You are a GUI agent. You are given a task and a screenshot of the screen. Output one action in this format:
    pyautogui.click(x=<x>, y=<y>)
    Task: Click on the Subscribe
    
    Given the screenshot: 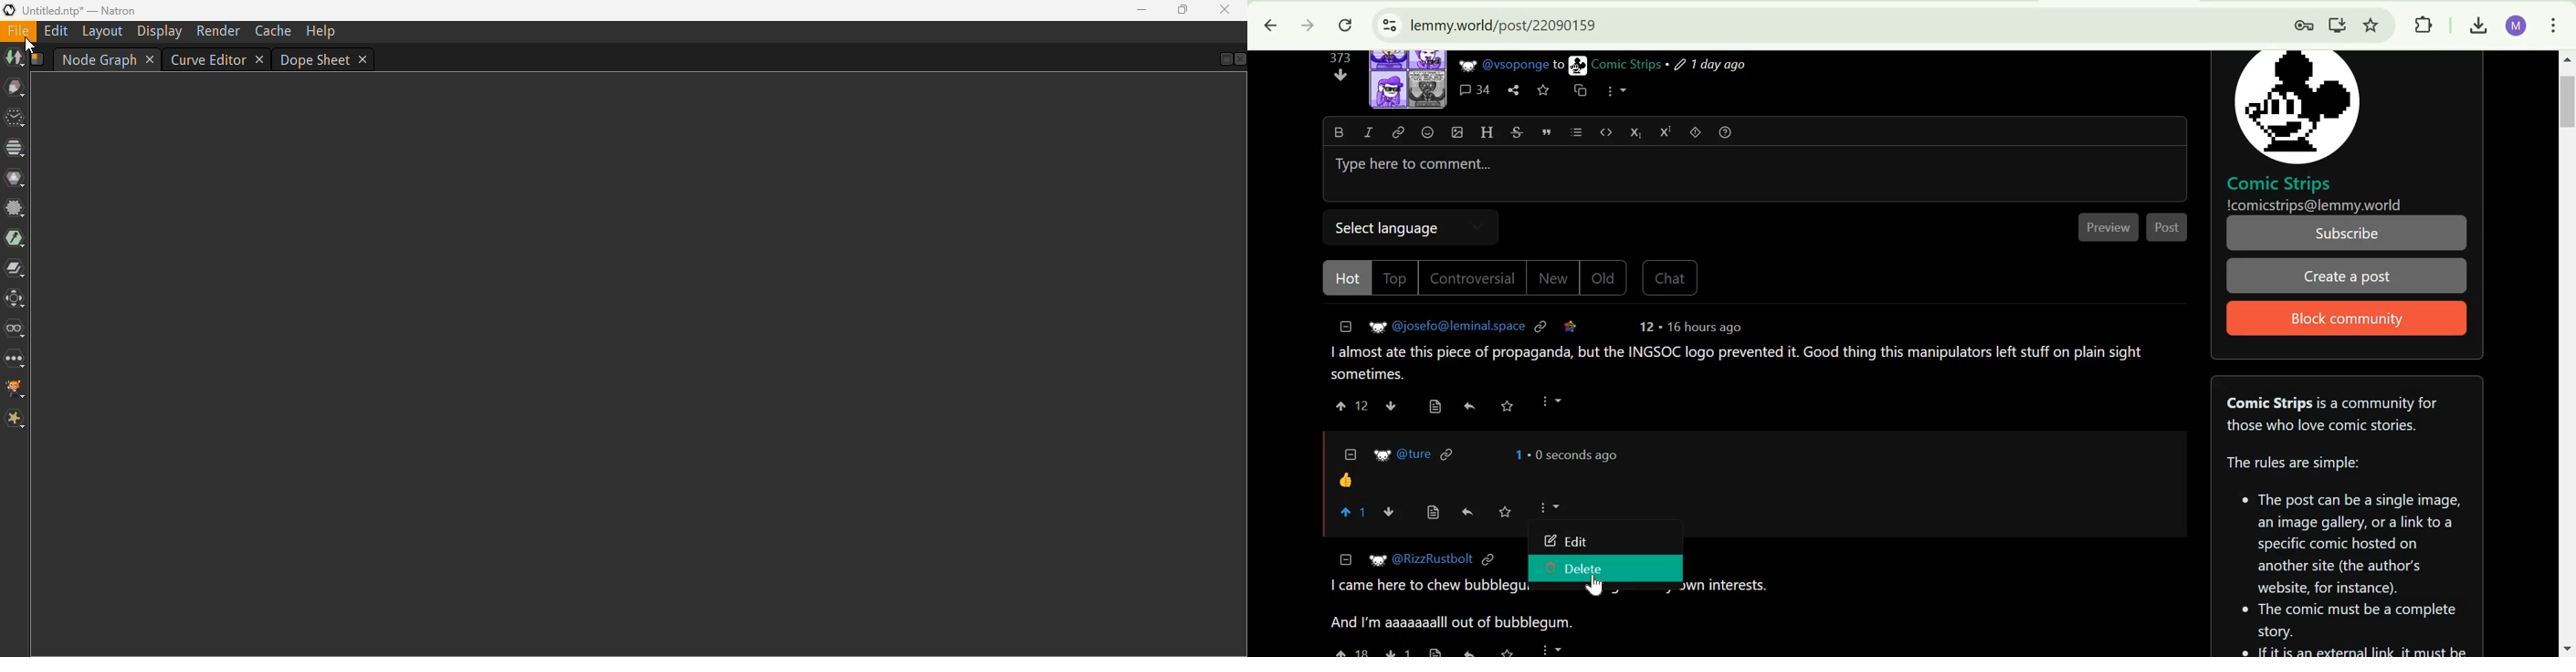 What is the action you would take?
    pyautogui.click(x=2348, y=233)
    